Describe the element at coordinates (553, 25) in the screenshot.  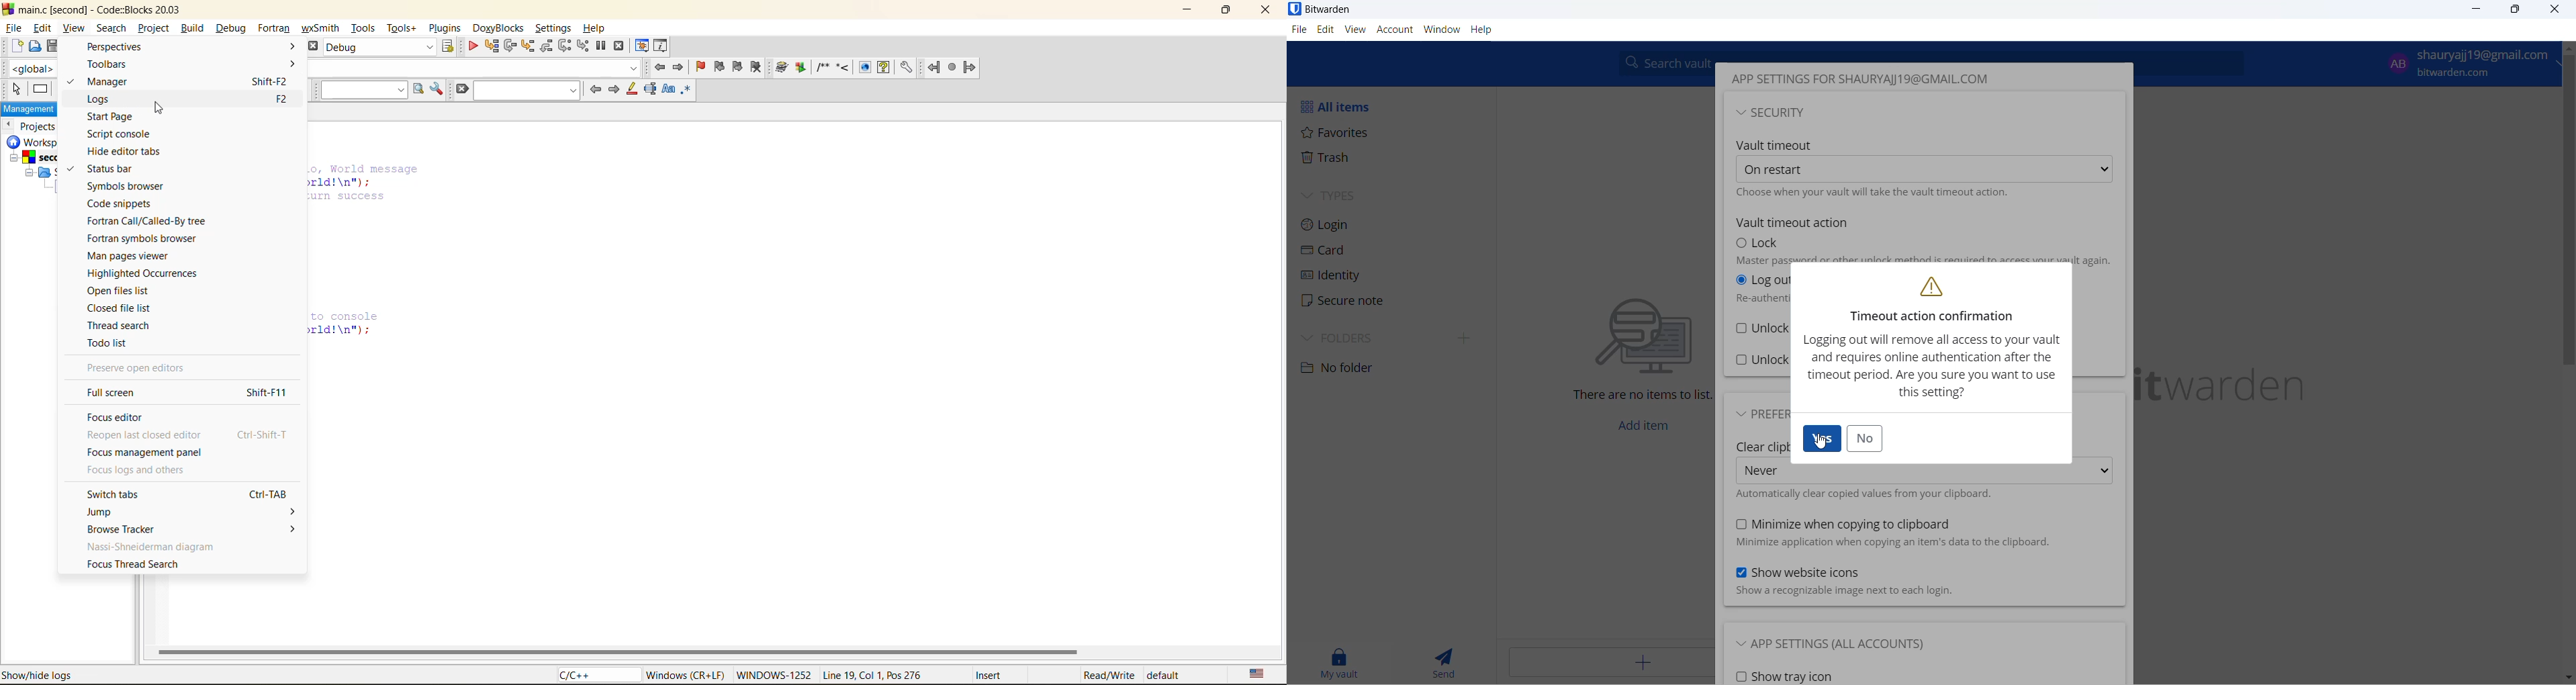
I see `settings` at that location.